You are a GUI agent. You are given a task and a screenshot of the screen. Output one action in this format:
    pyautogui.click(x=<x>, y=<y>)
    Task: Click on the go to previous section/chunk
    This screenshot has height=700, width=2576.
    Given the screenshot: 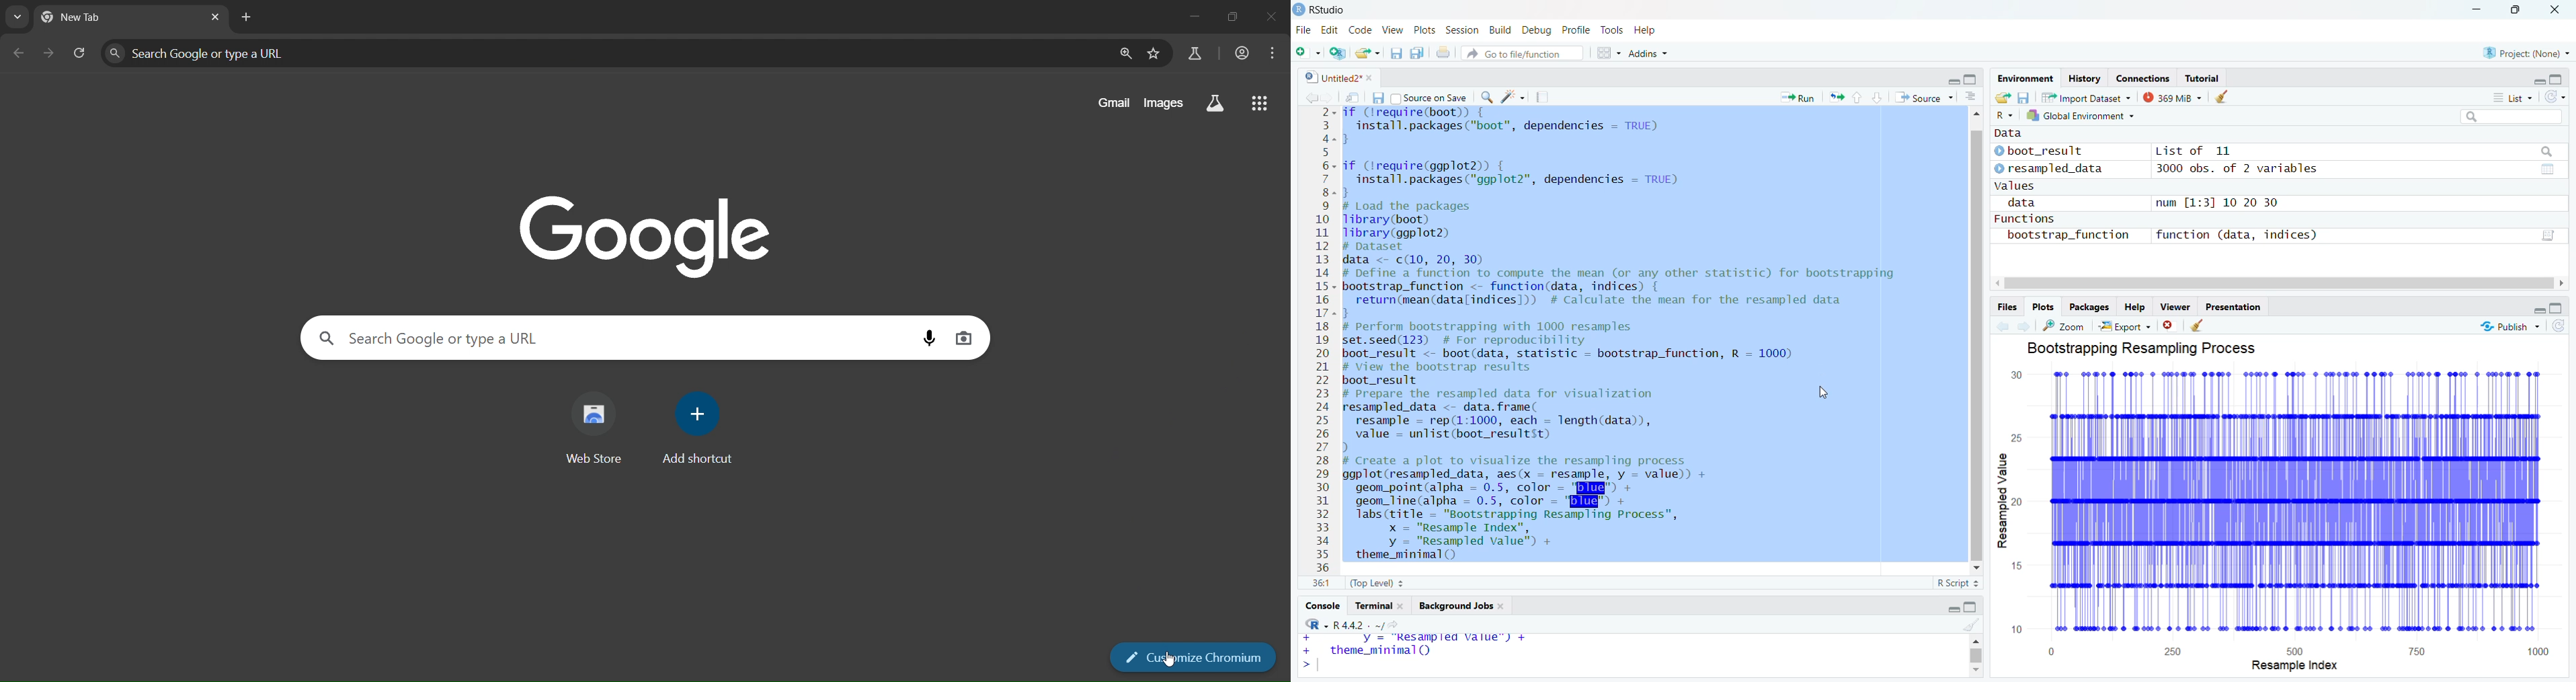 What is the action you would take?
    pyautogui.click(x=1856, y=98)
    